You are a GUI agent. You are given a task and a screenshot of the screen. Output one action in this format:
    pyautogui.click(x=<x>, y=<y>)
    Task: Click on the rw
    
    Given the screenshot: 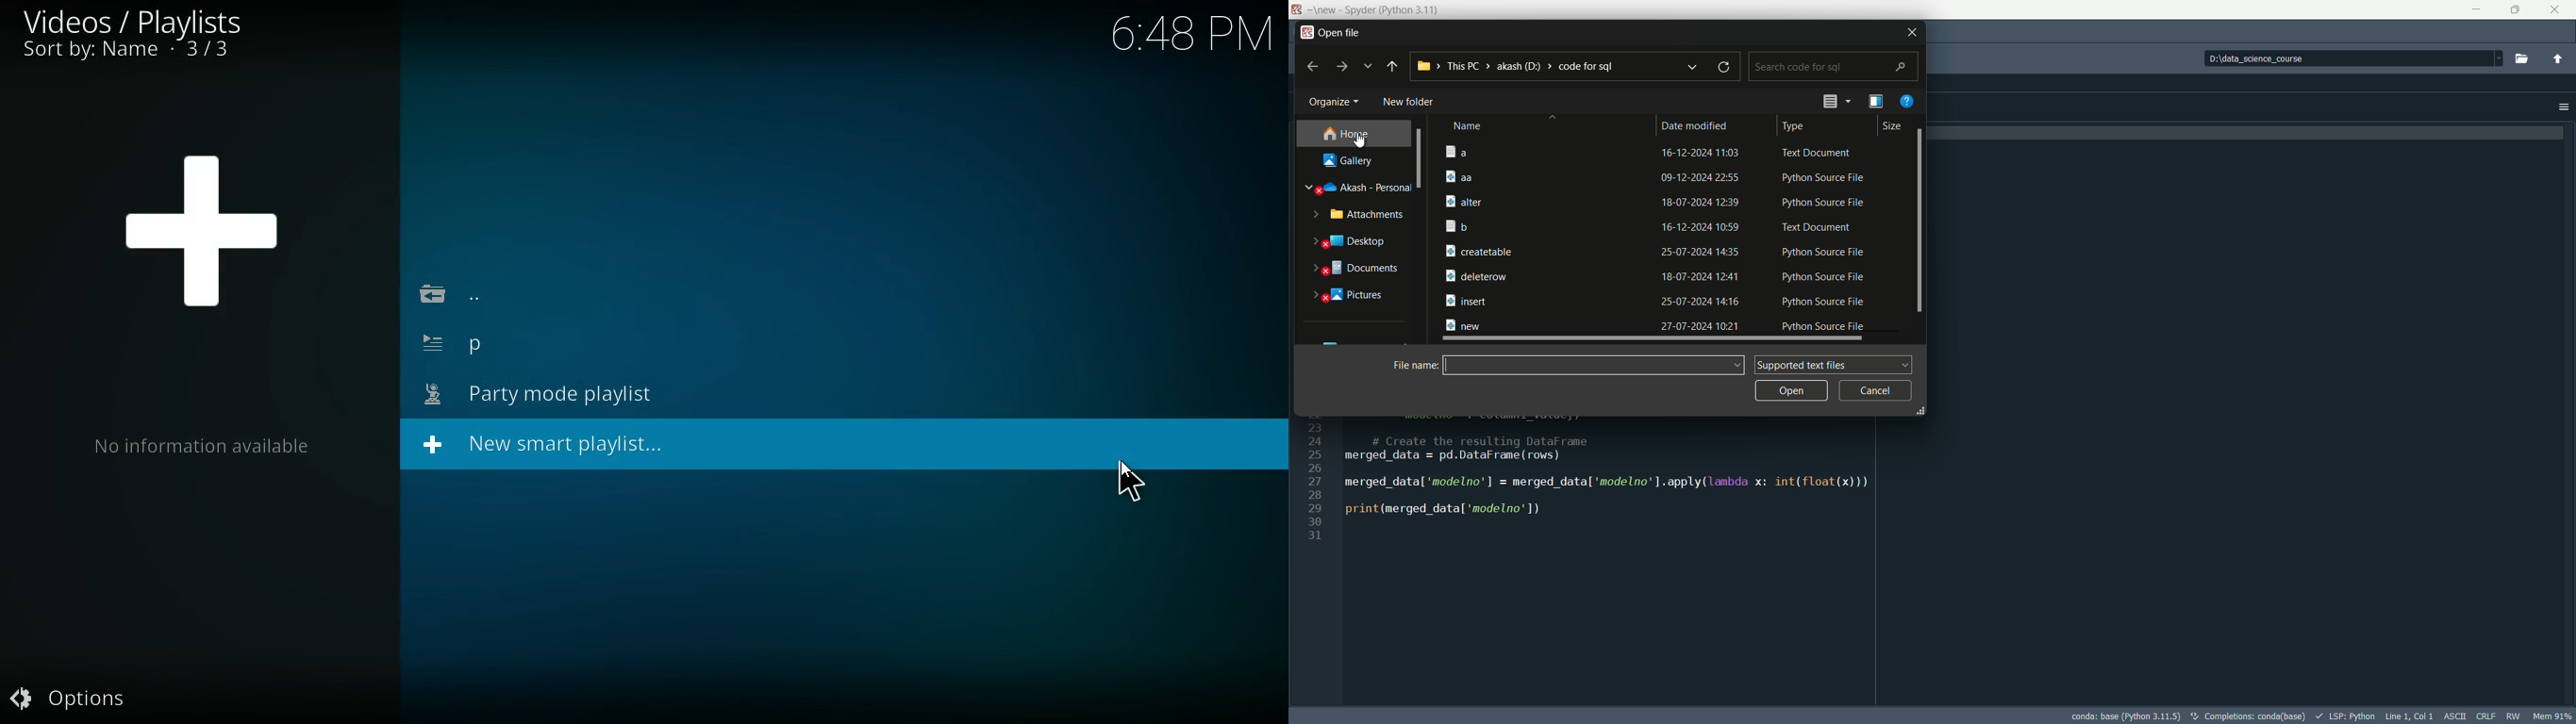 What is the action you would take?
    pyautogui.click(x=2513, y=717)
    